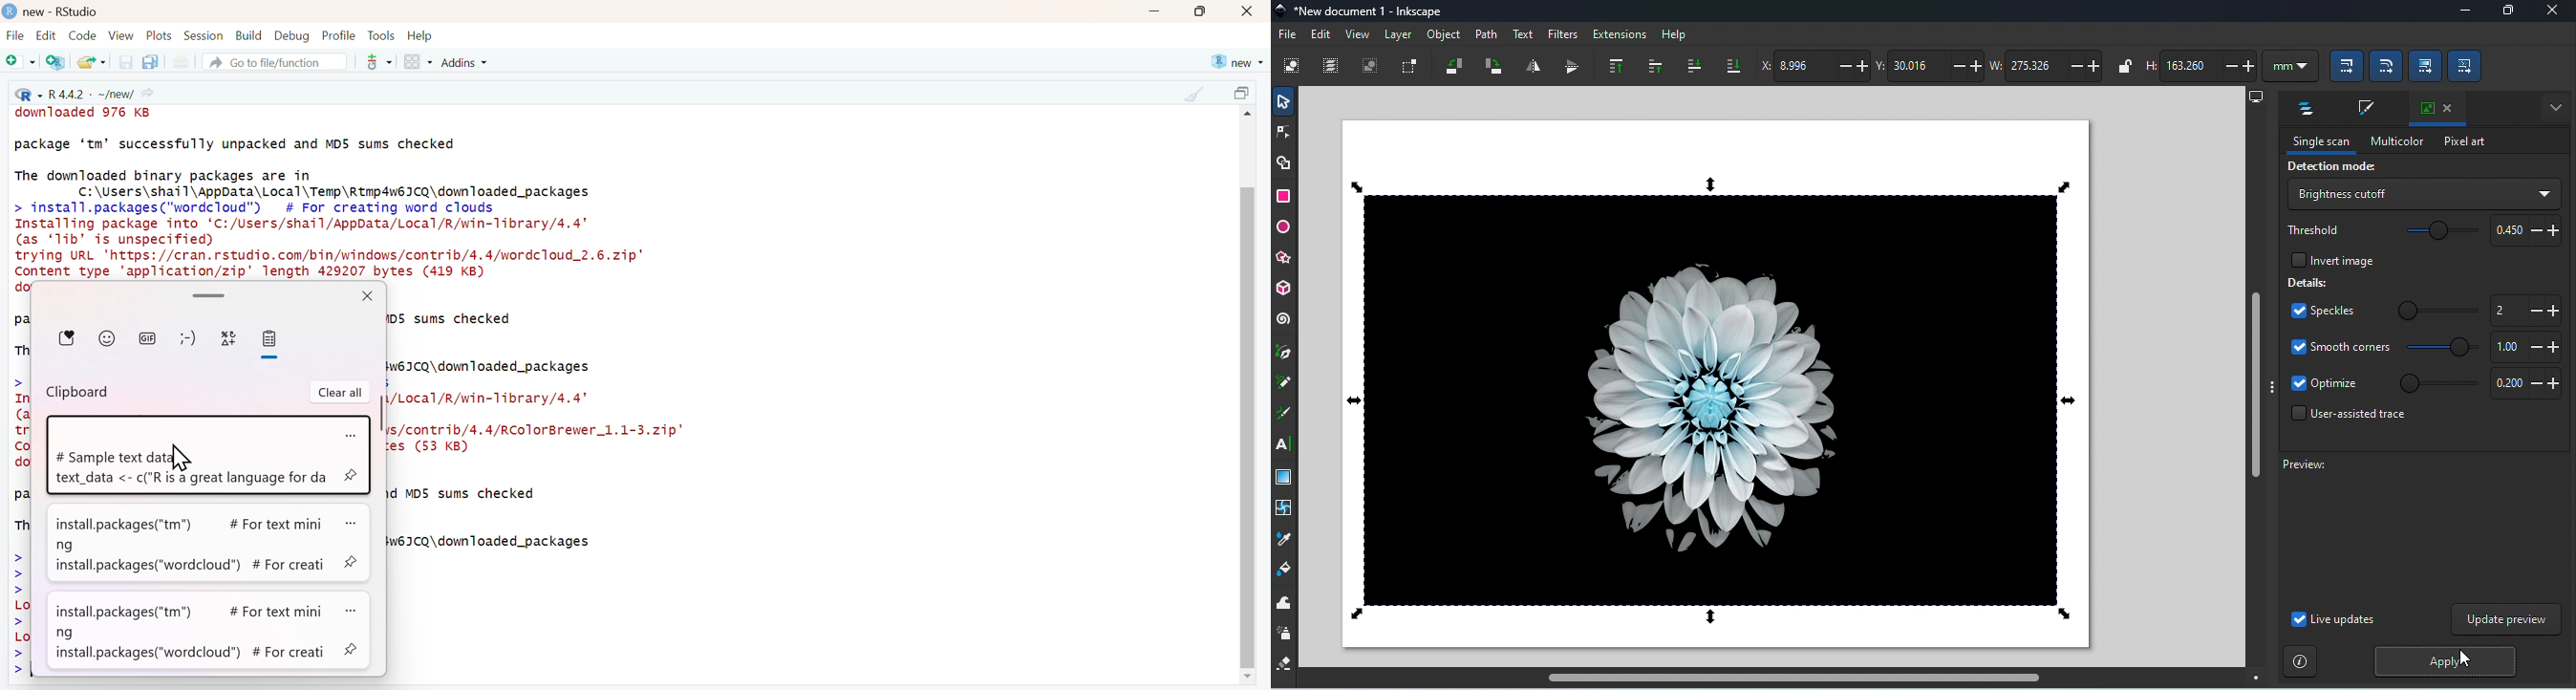  Describe the element at coordinates (352, 563) in the screenshot. I see `pin` at that location.